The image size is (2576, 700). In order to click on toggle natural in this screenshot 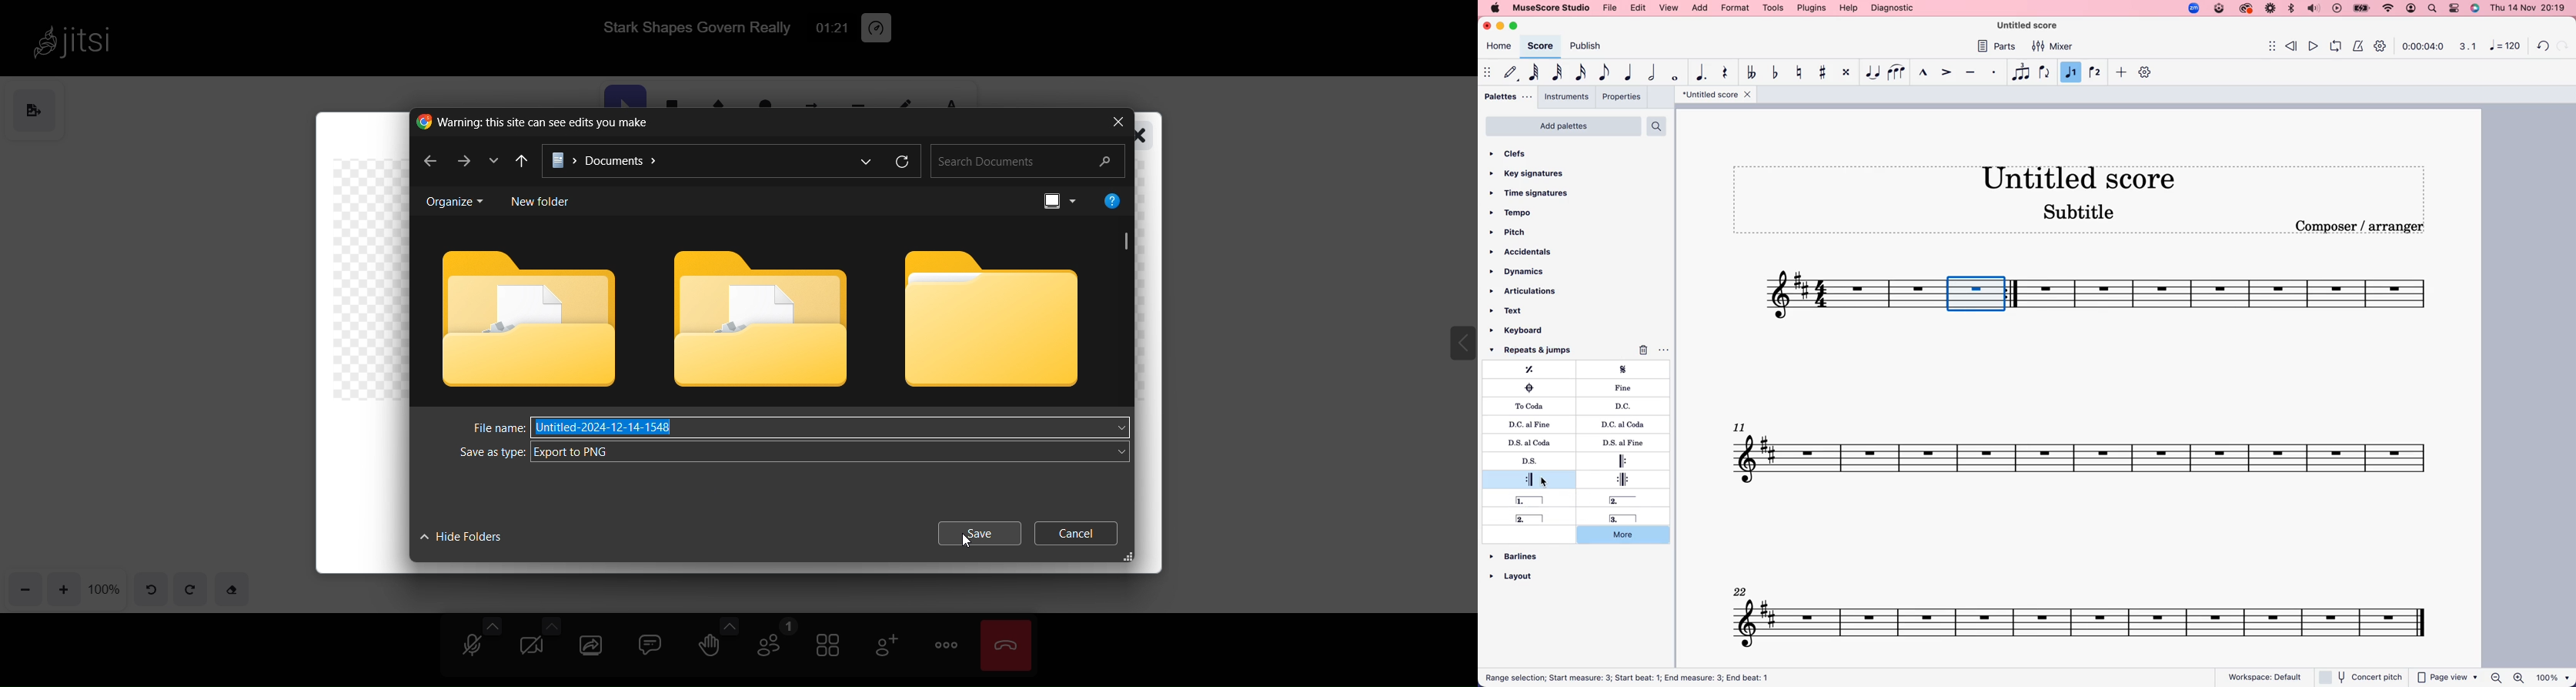, I will do `click(1801, 73)`.